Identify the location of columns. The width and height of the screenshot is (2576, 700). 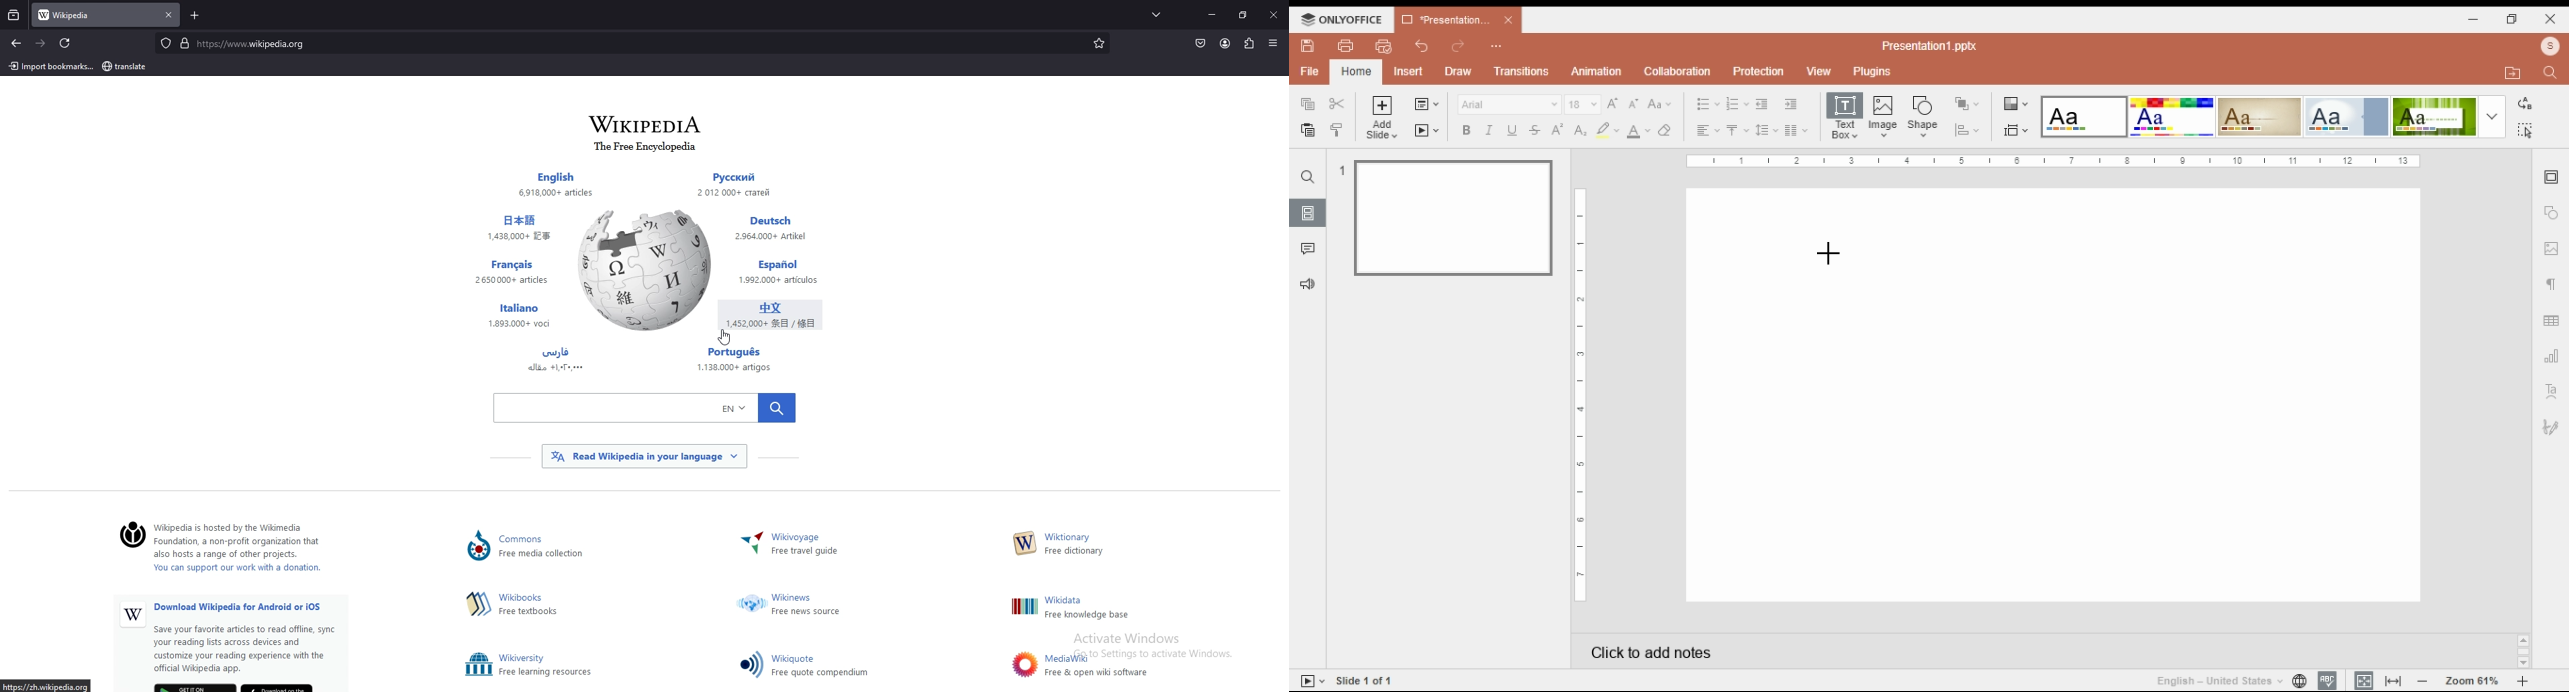
(1798, 130).